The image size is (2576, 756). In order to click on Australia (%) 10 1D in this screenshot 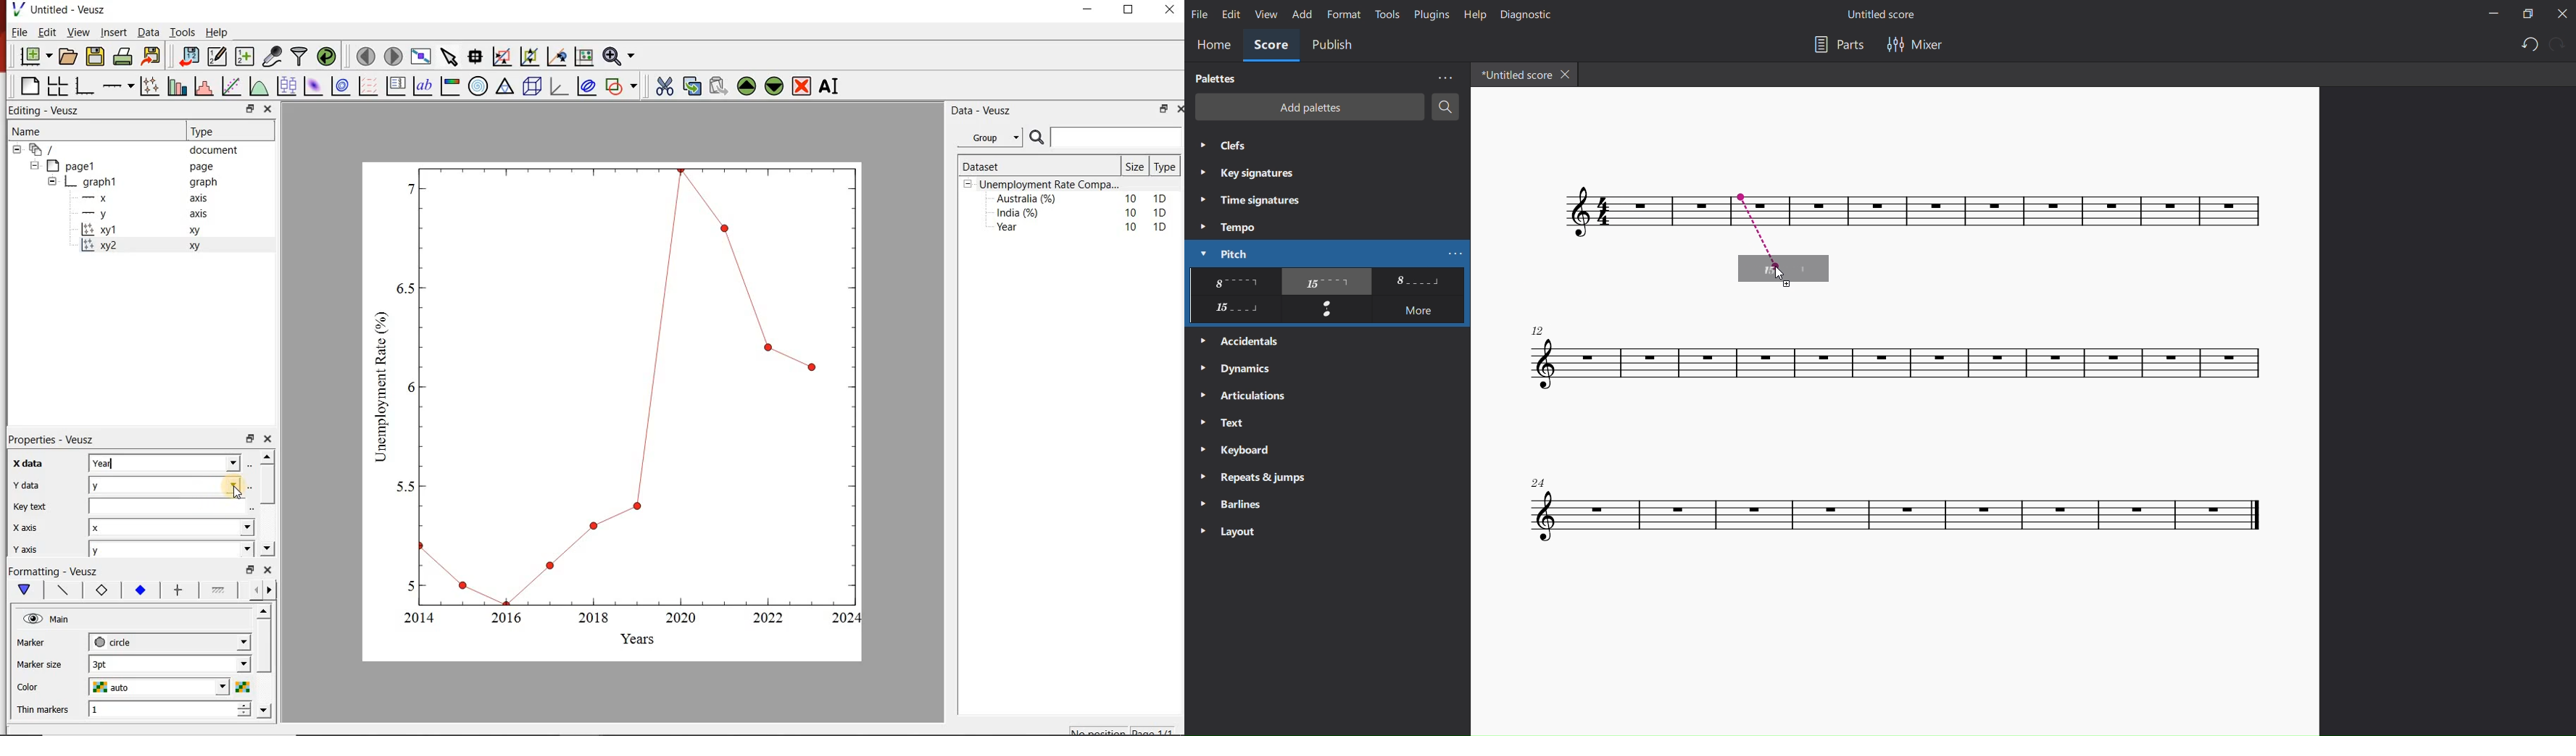, I will do `click(1083, 198)`.